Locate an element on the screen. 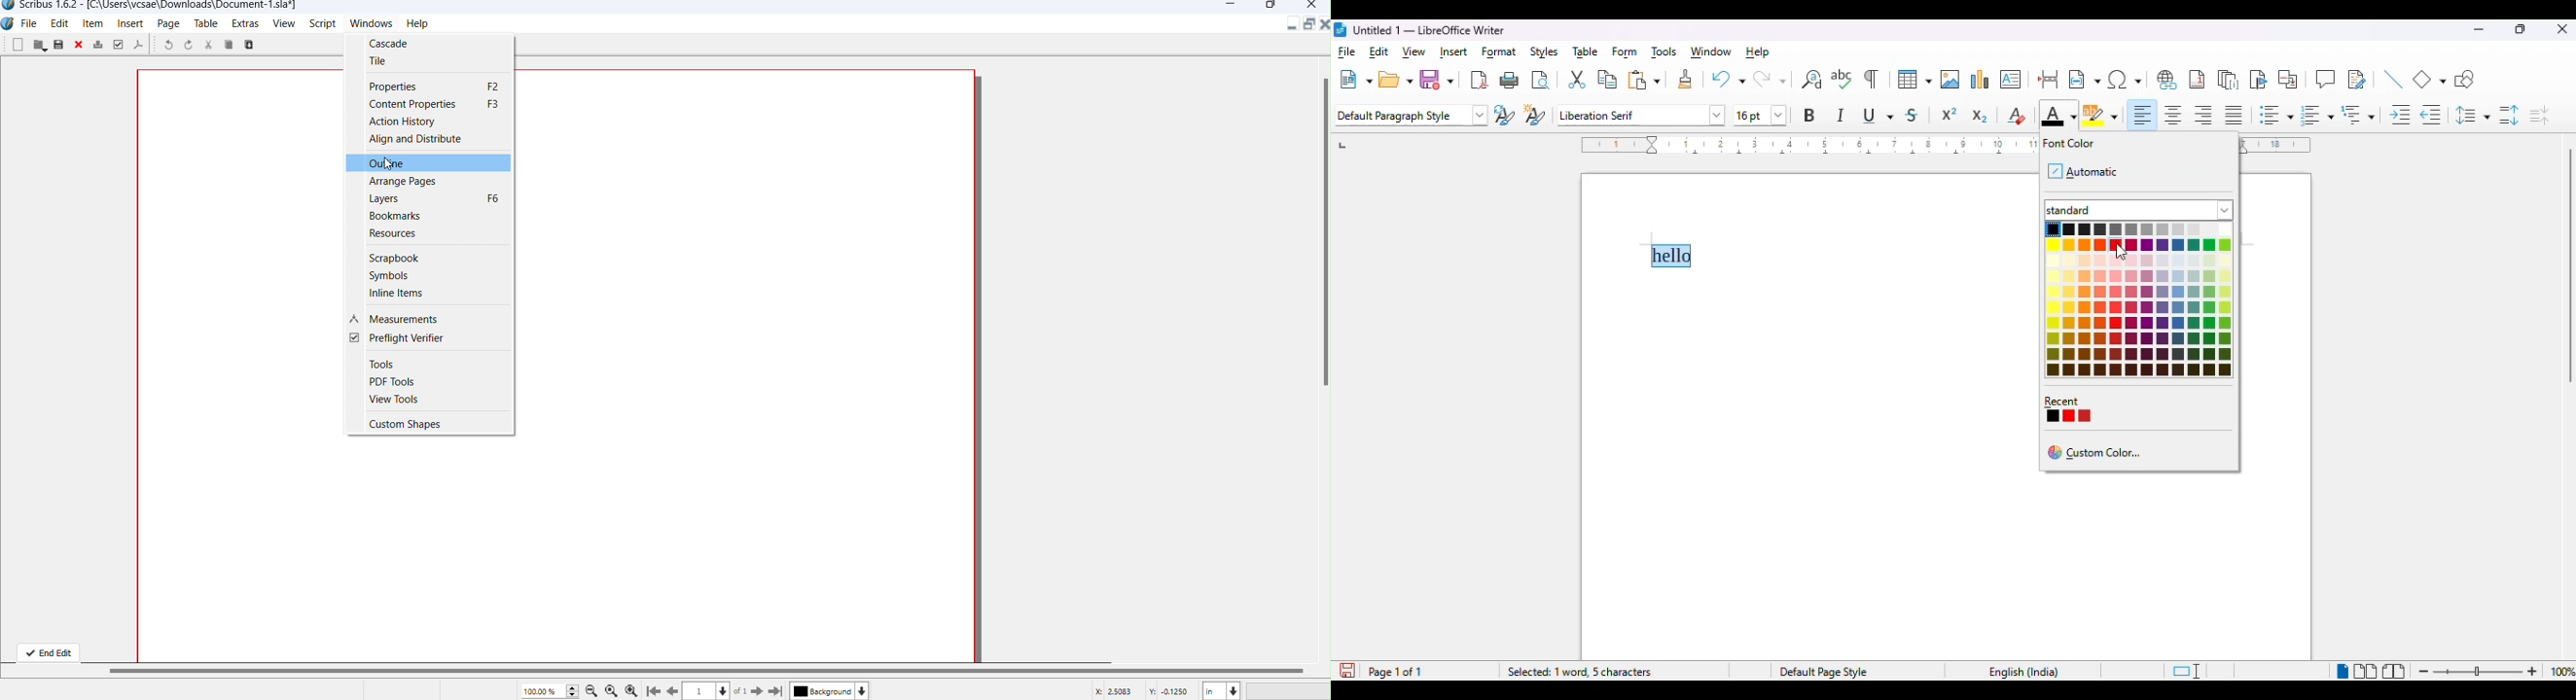  1 is located at coordinates (700, 691).